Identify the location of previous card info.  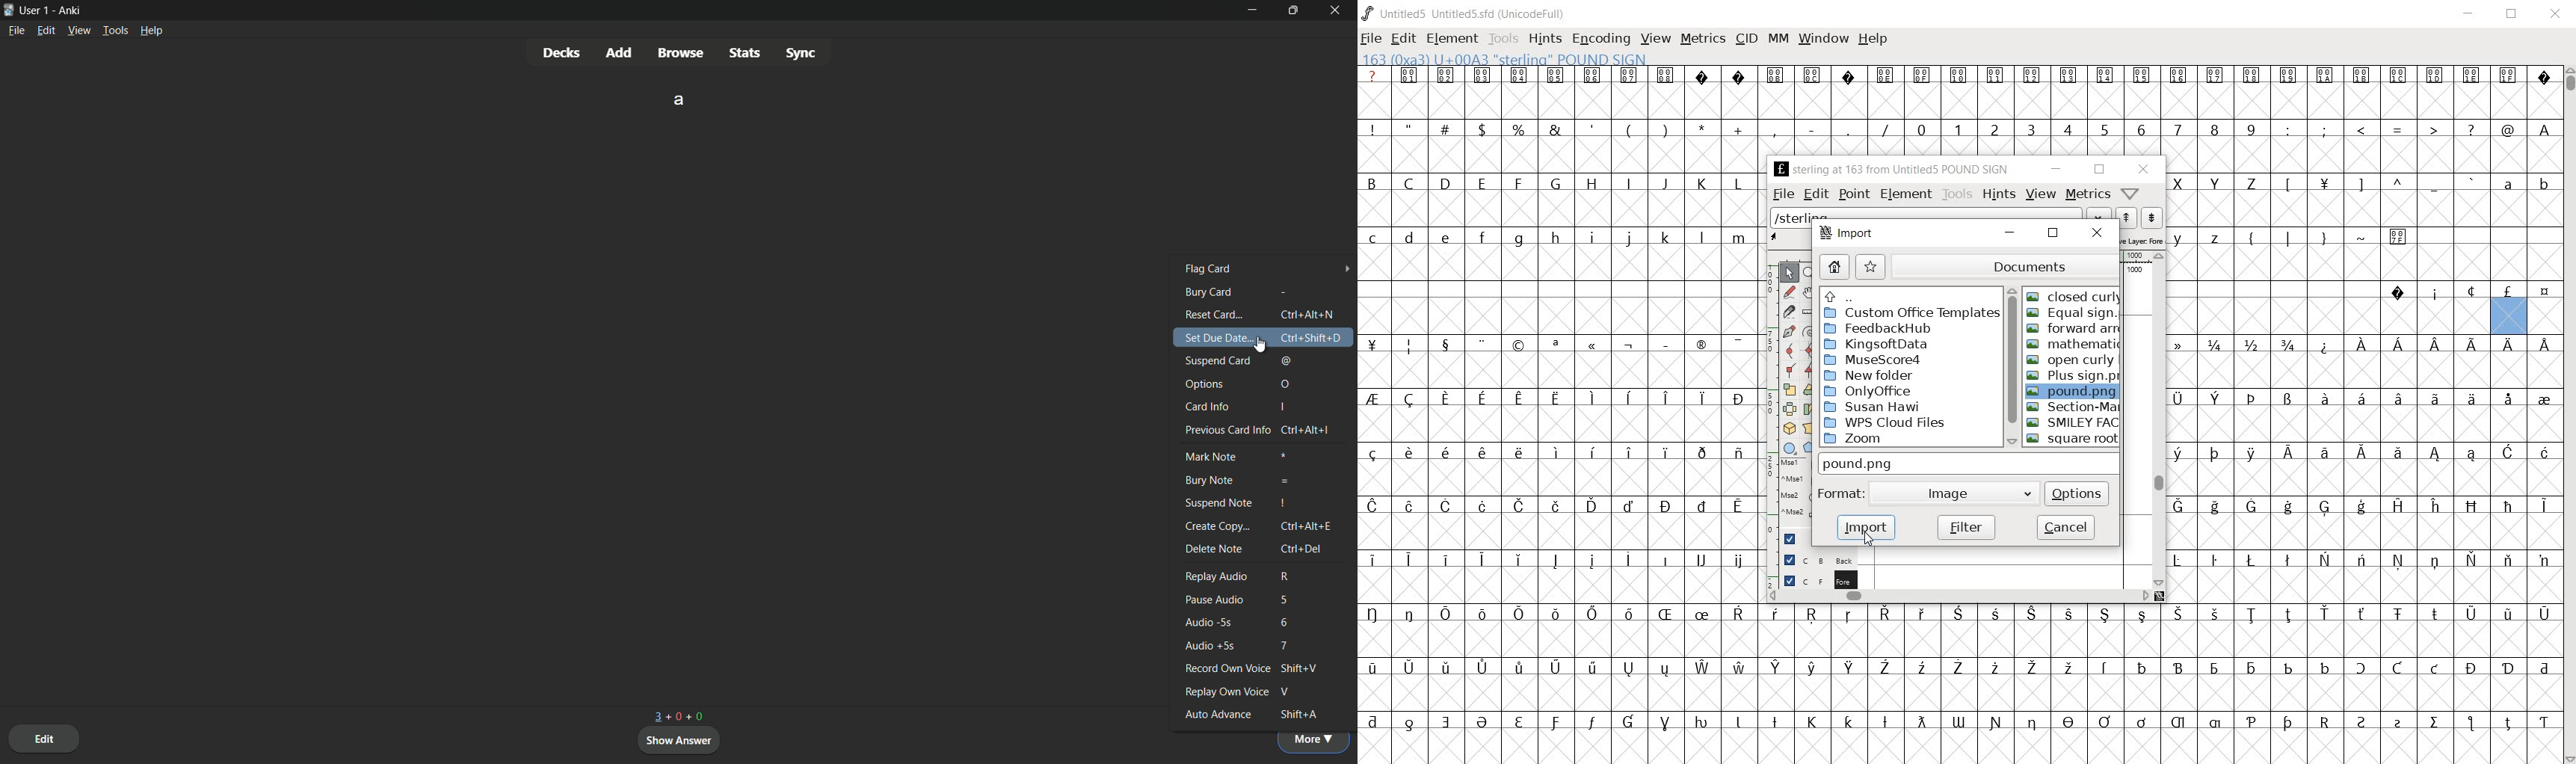
(1226, 431).